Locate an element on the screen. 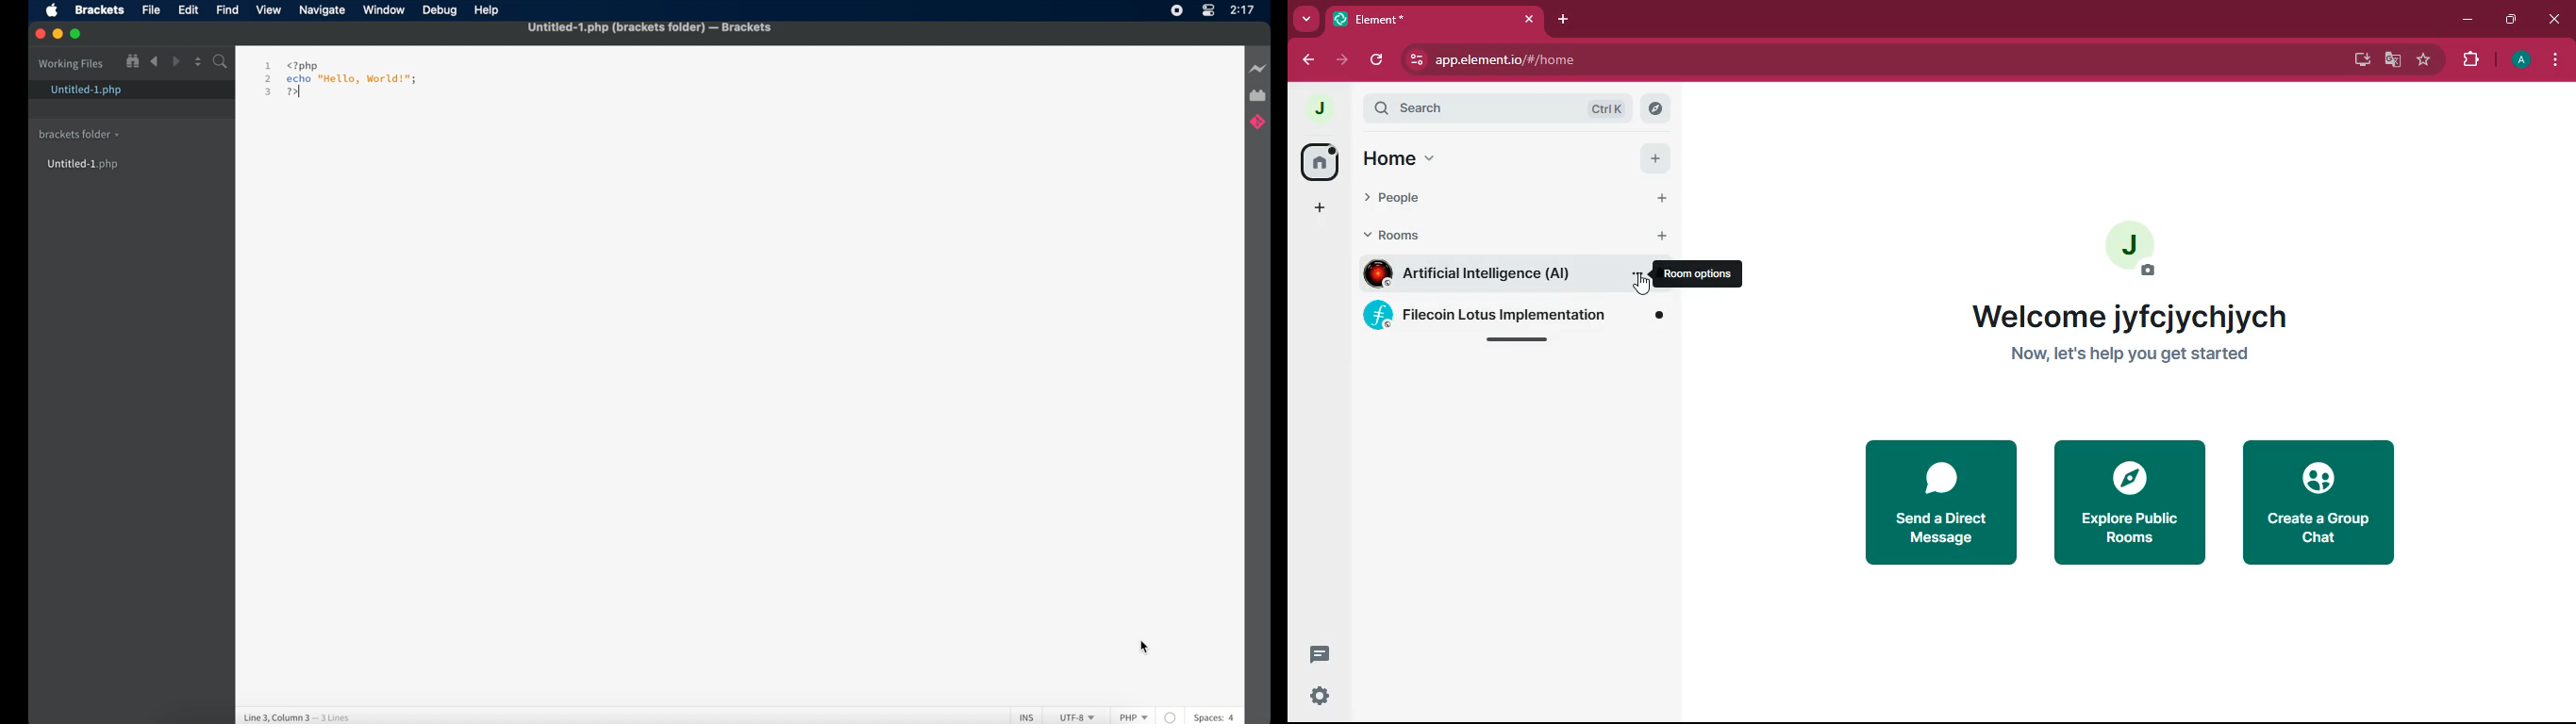 This screenshot has height=728, width=2576. edit is located at coordinates (188, 11).